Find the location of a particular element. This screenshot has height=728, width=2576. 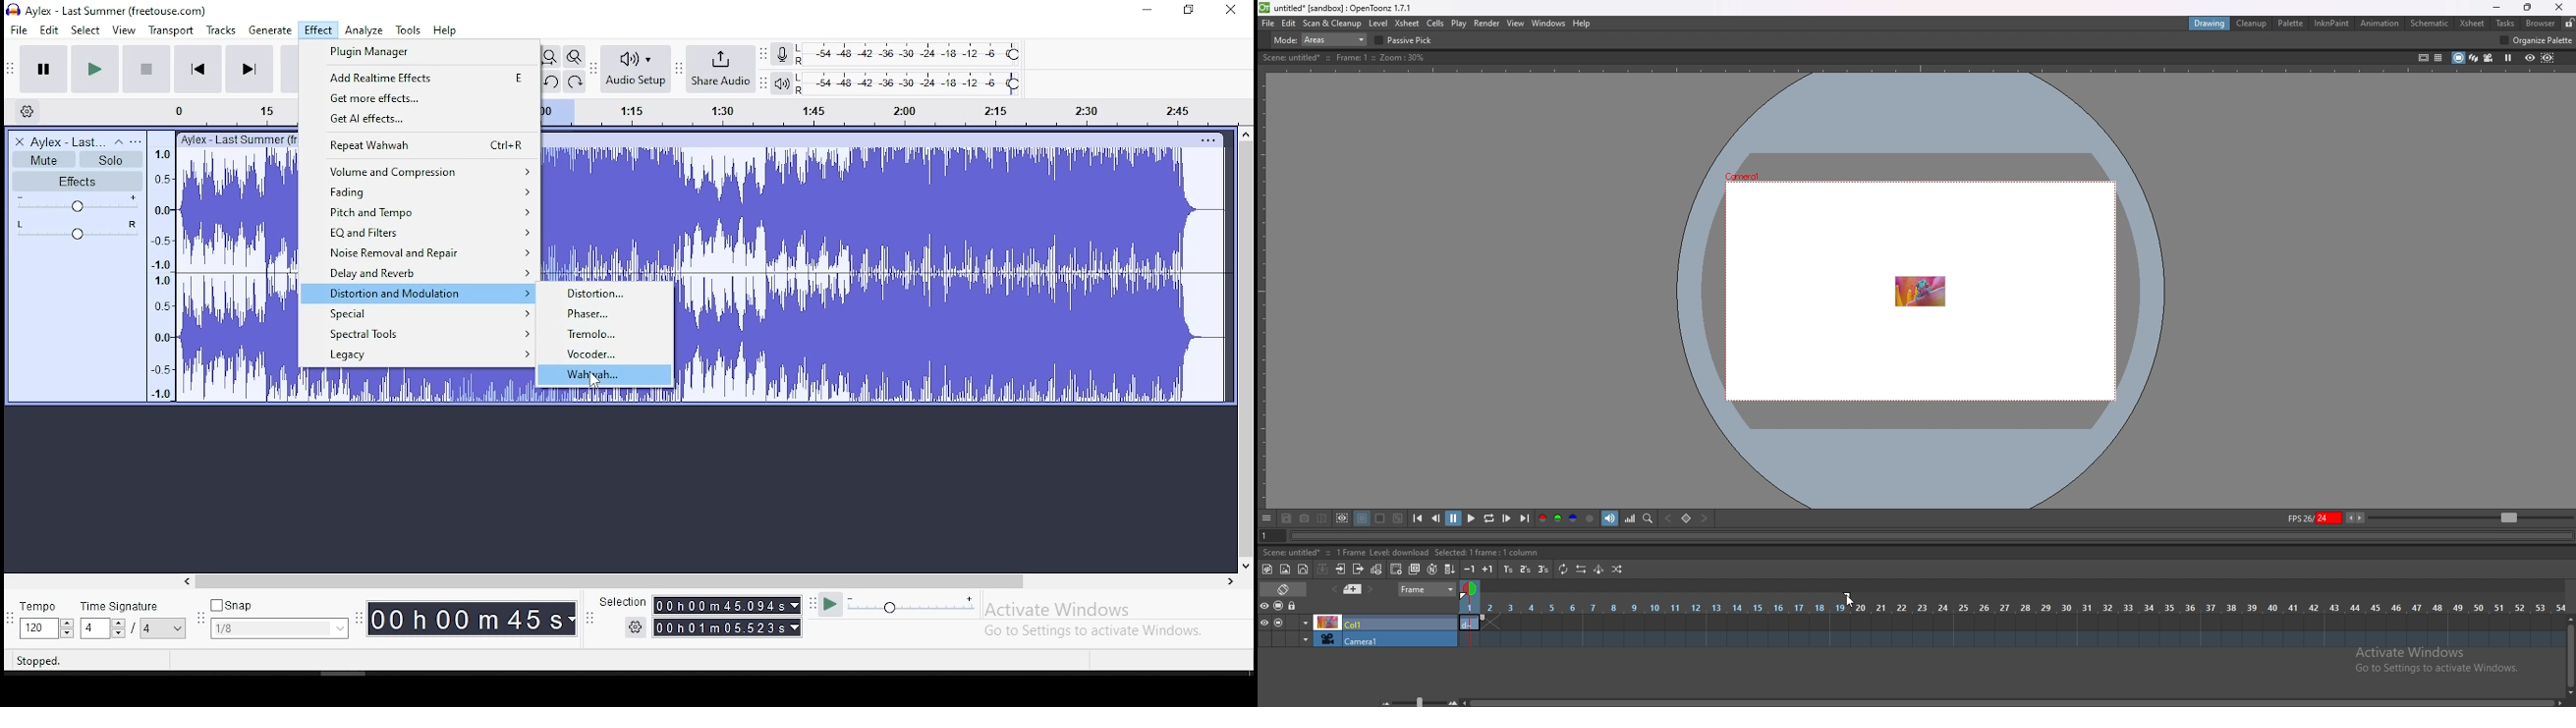

title is located at coordinates (1338, 8).